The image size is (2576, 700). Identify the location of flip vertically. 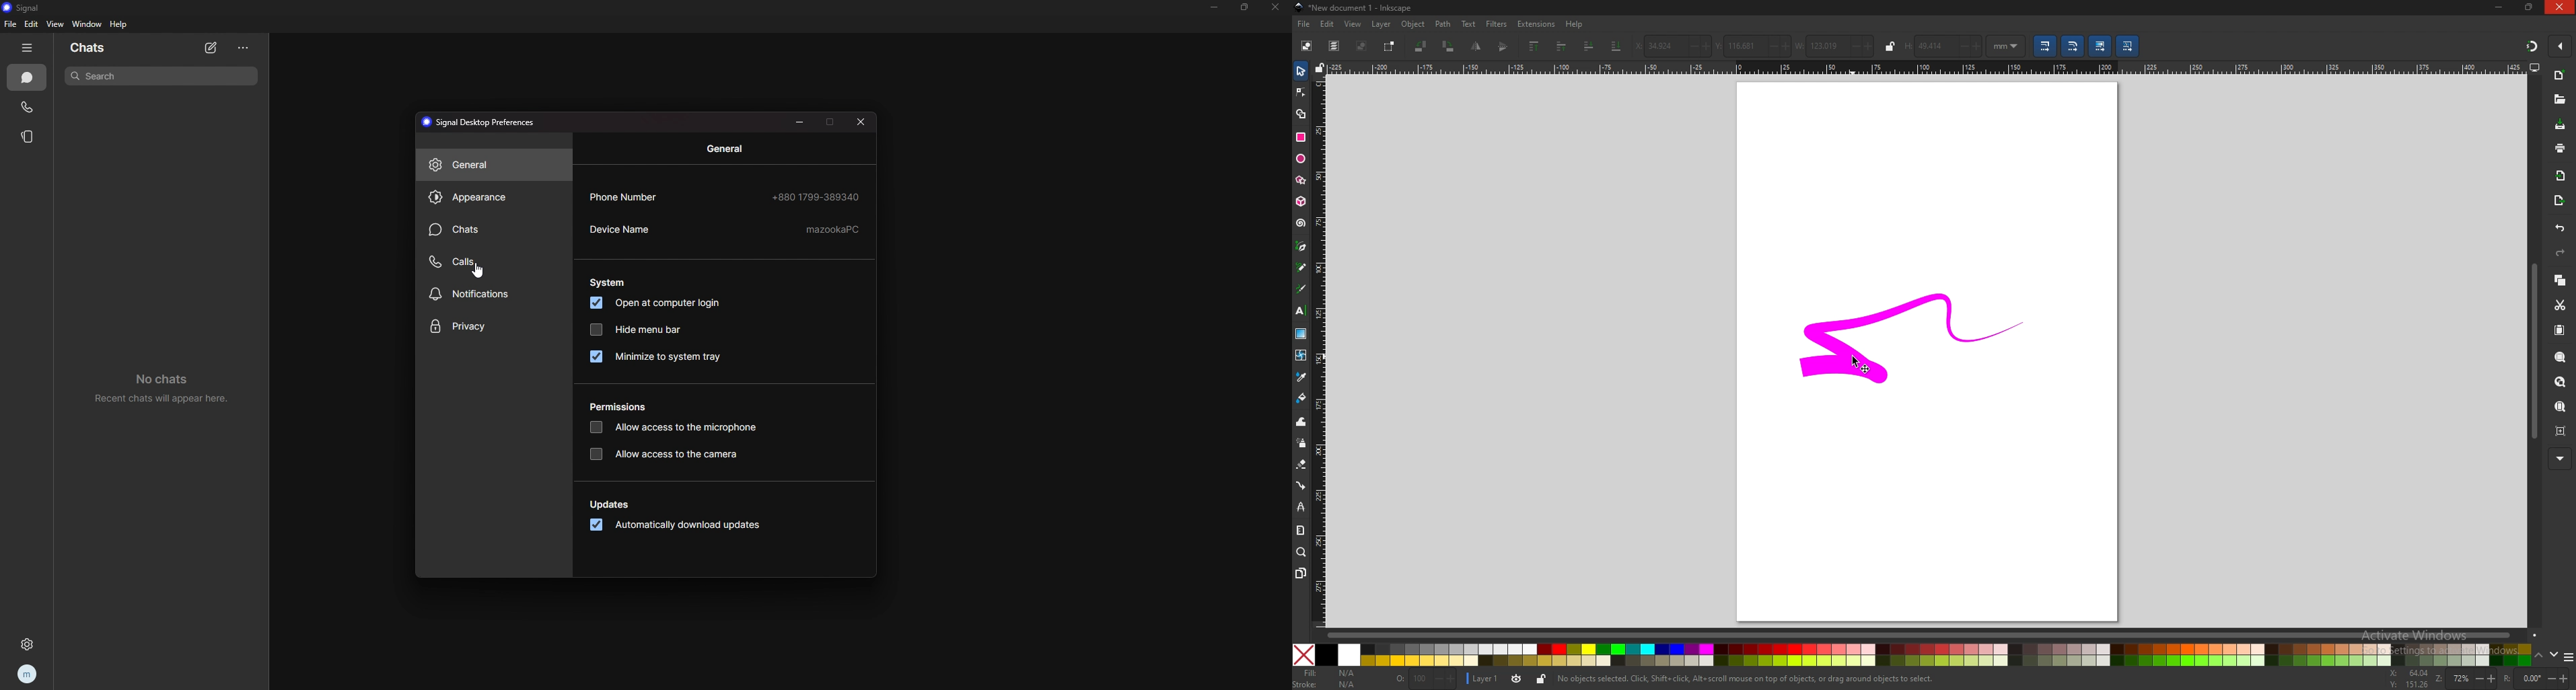
(1476, 47).